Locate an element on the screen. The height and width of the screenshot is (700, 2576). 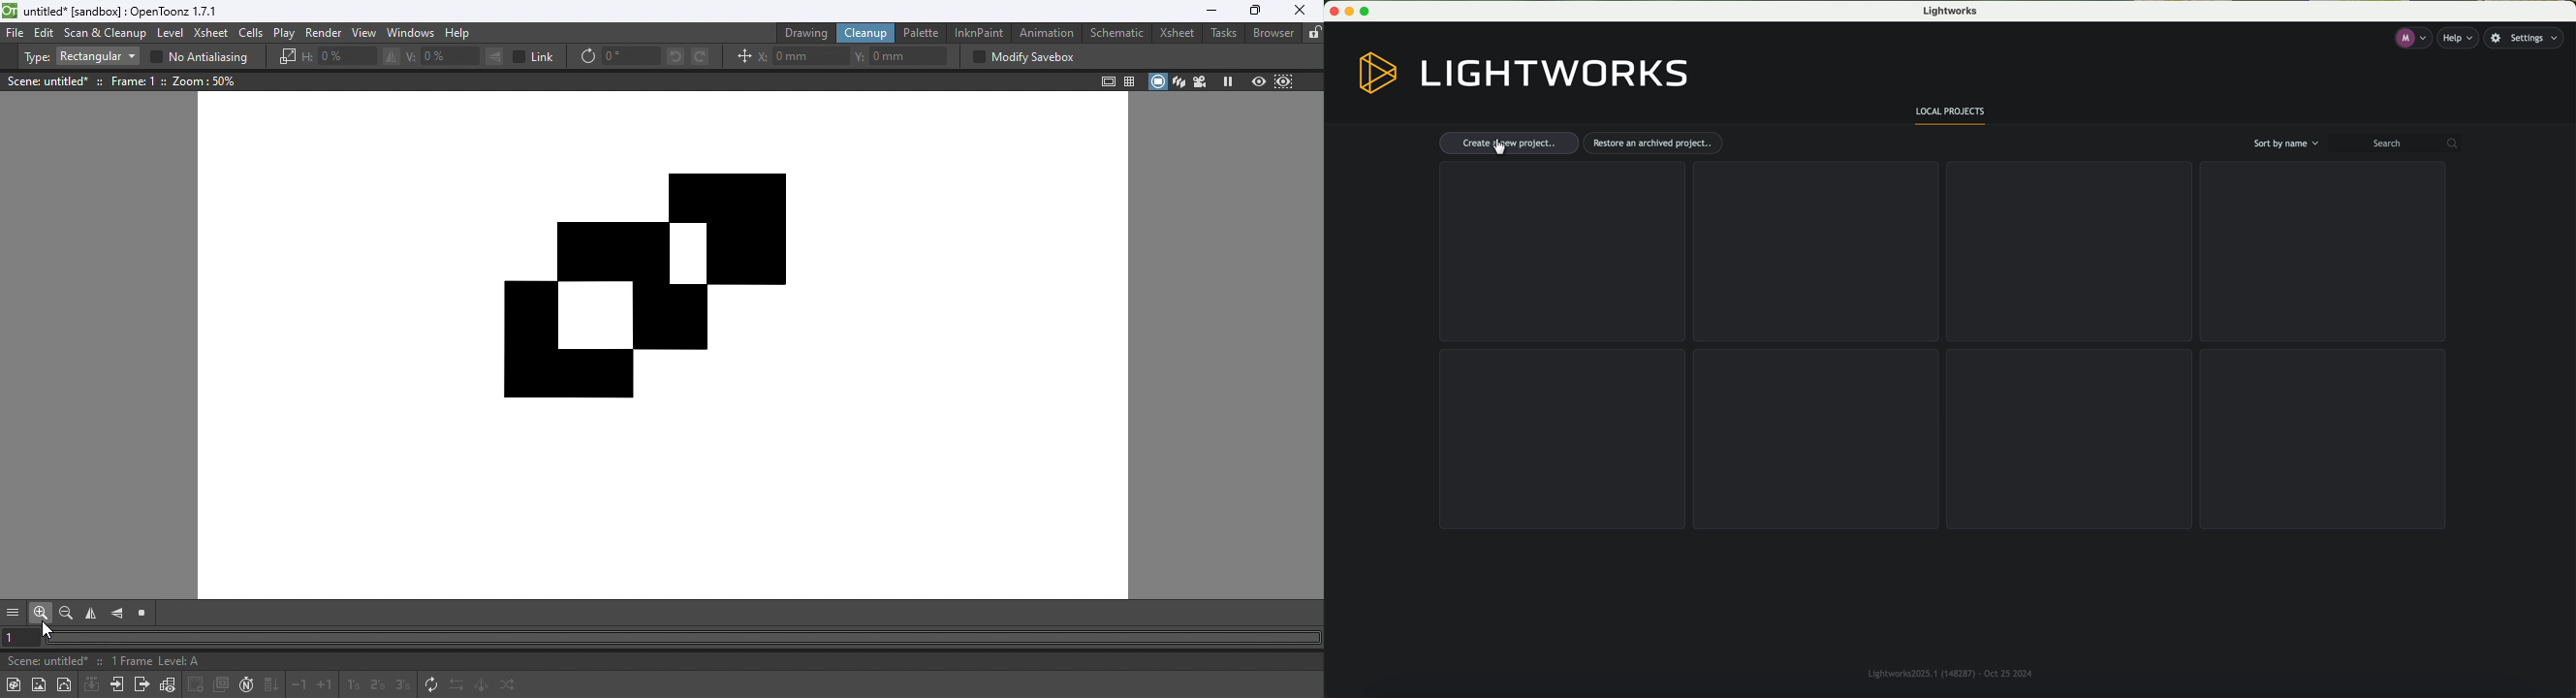
Camera view is located at coordinates (1200, 81).